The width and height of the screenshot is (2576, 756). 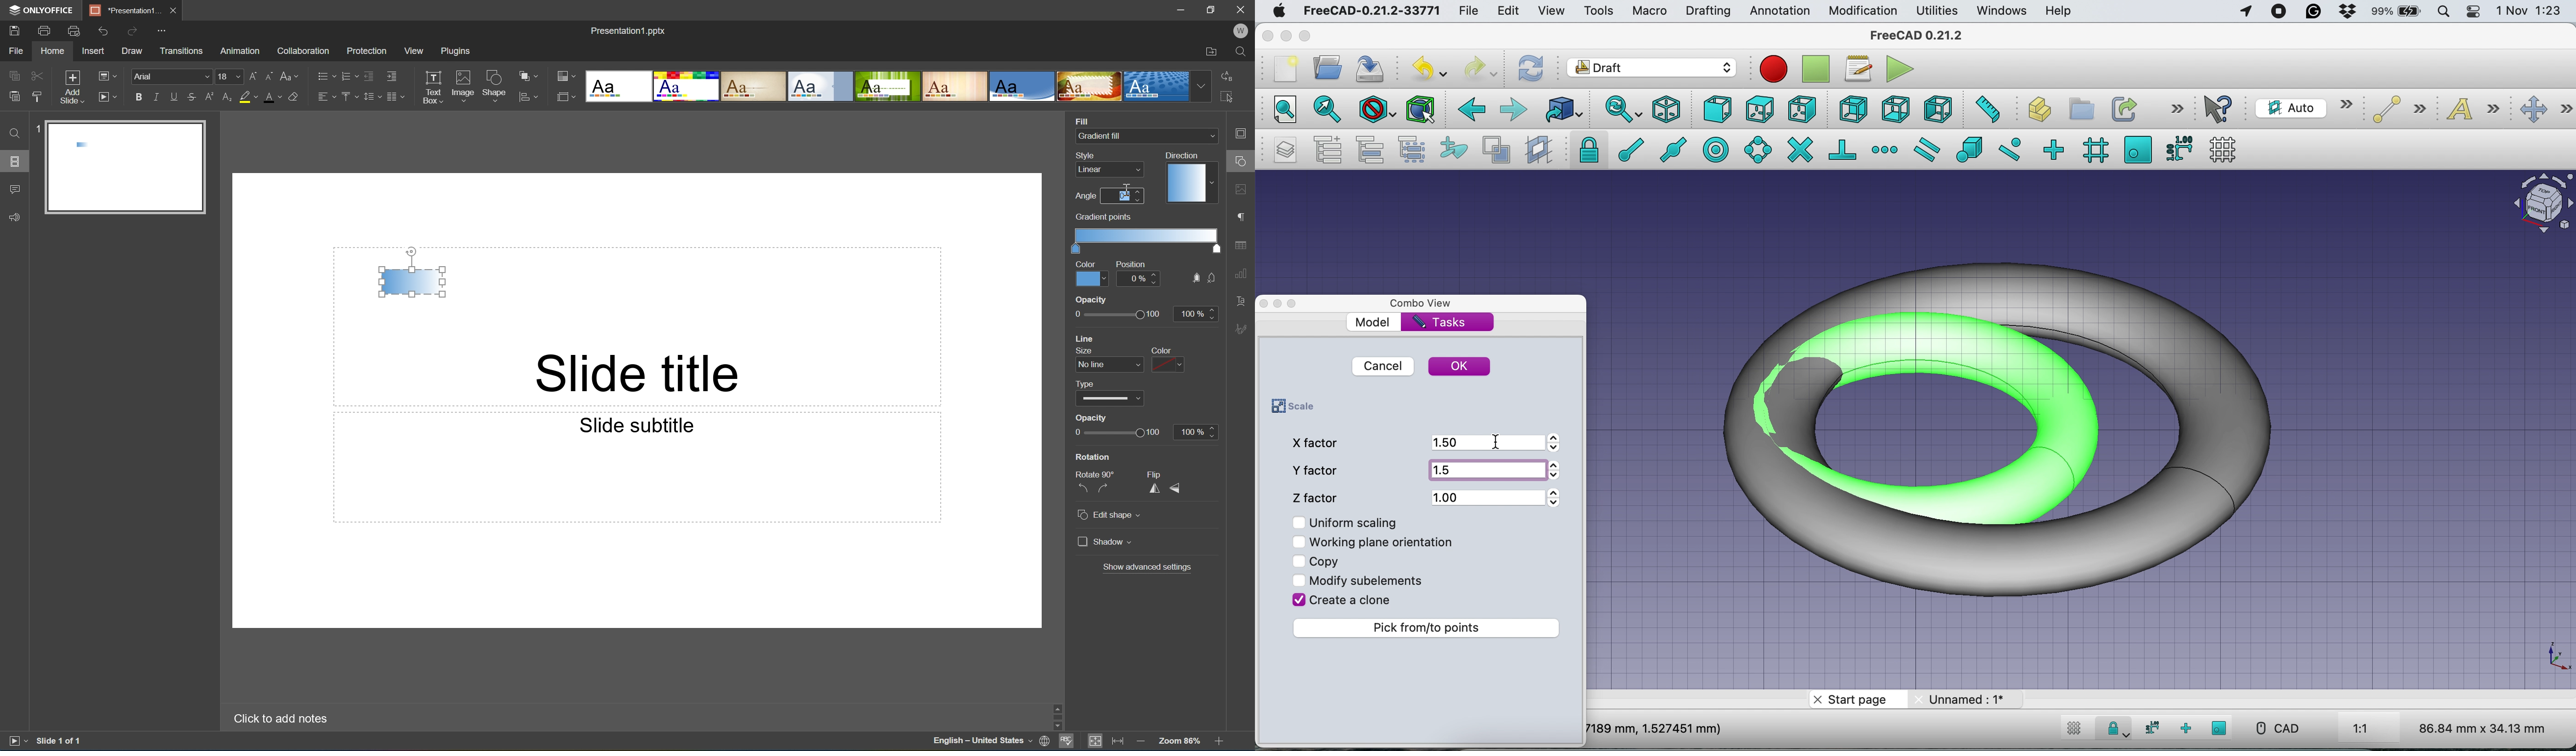 I want to click on Subscript, so click(x=225, y=97).